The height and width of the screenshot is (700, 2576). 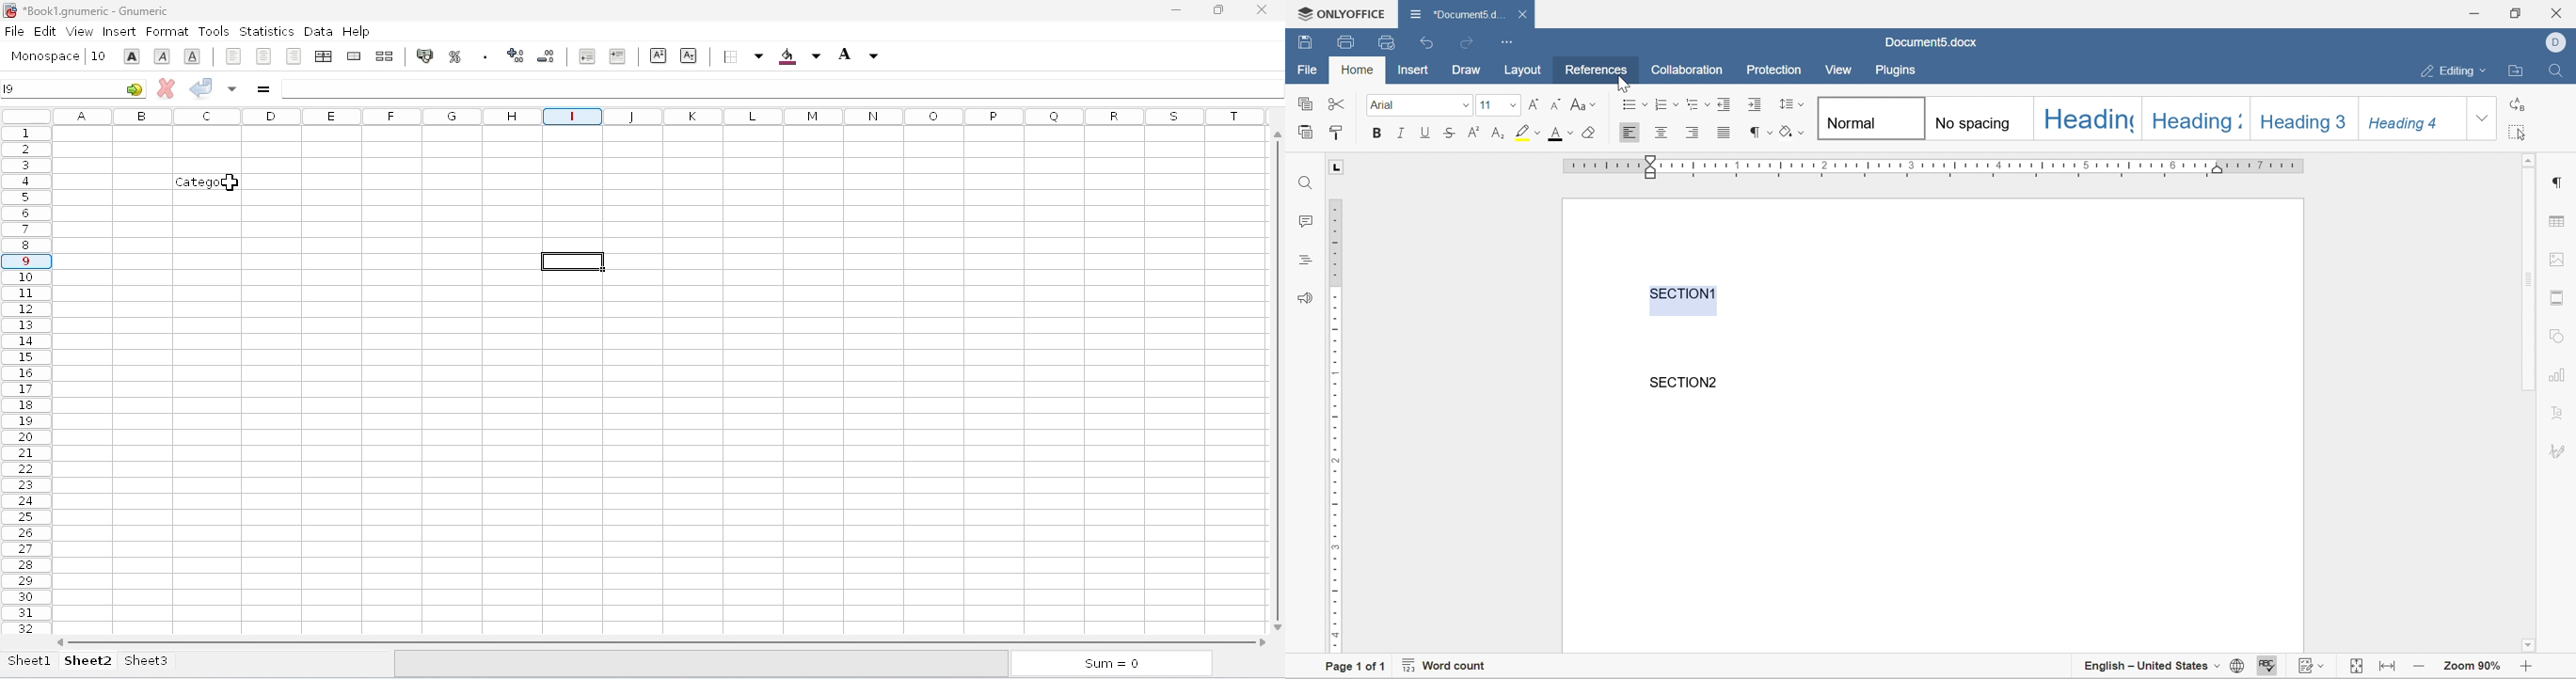 I want to click on image settings, so click(x=2555, y=259).